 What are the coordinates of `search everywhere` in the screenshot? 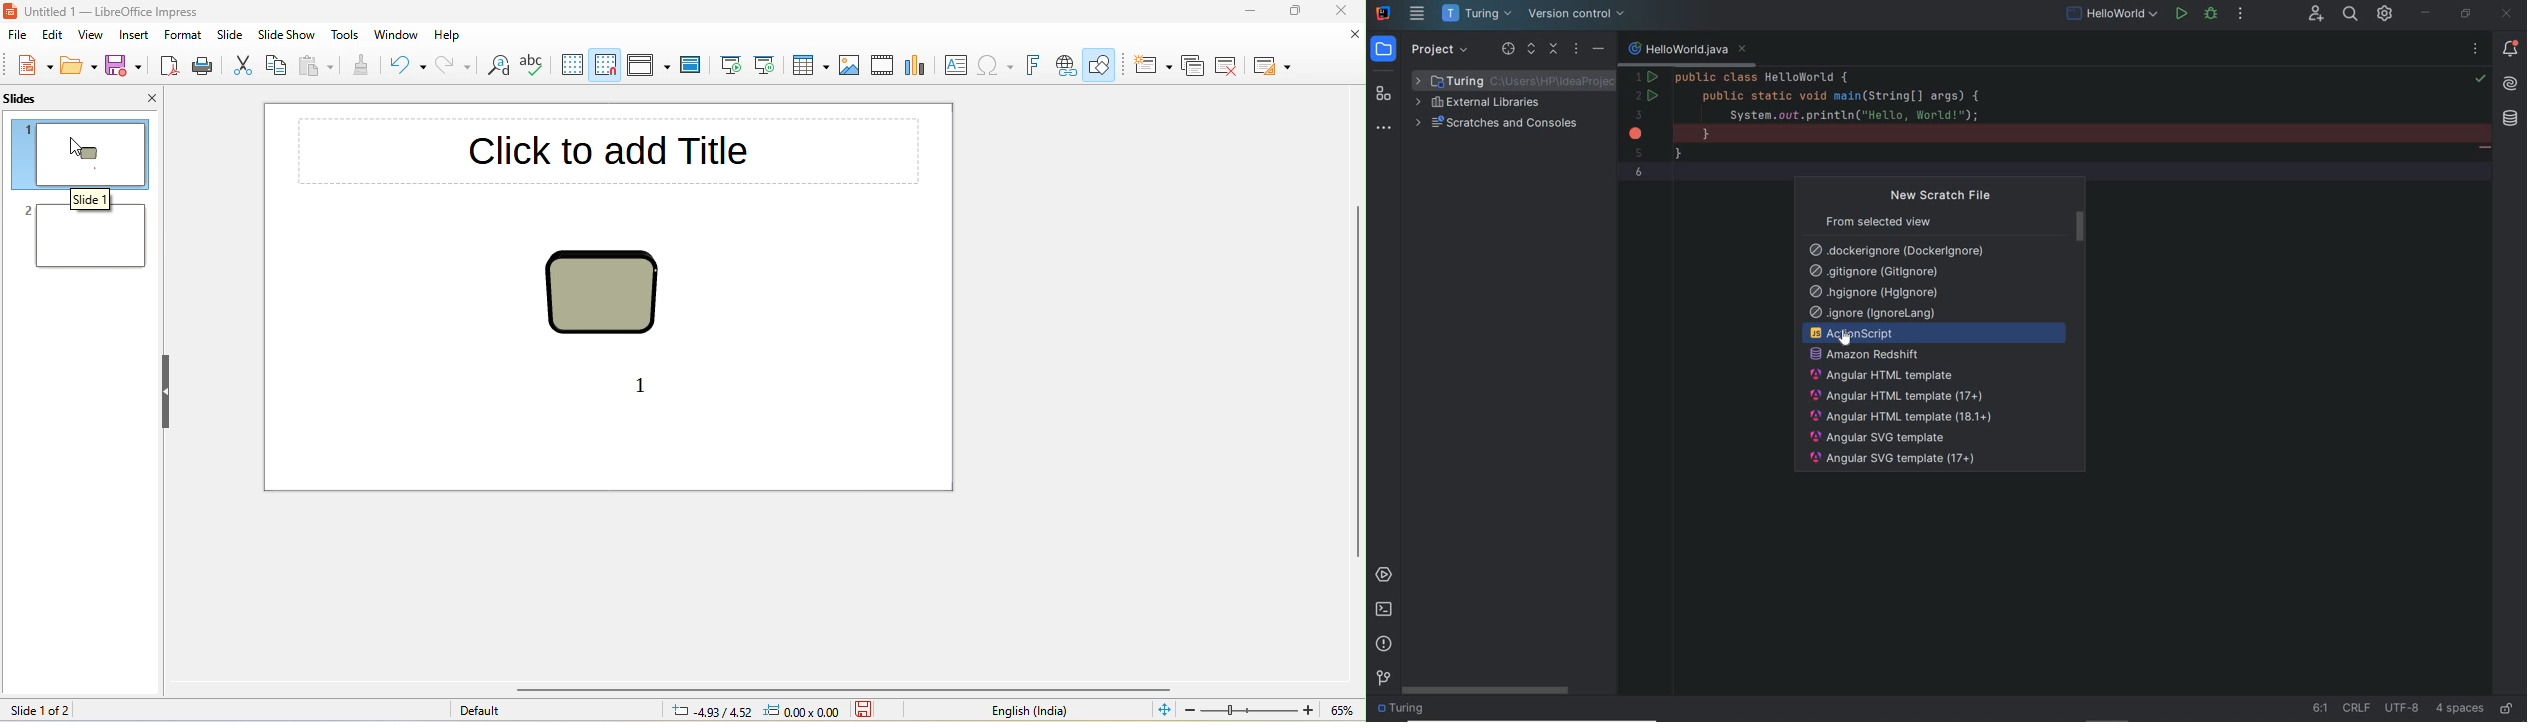 It's located at (2351, 15).